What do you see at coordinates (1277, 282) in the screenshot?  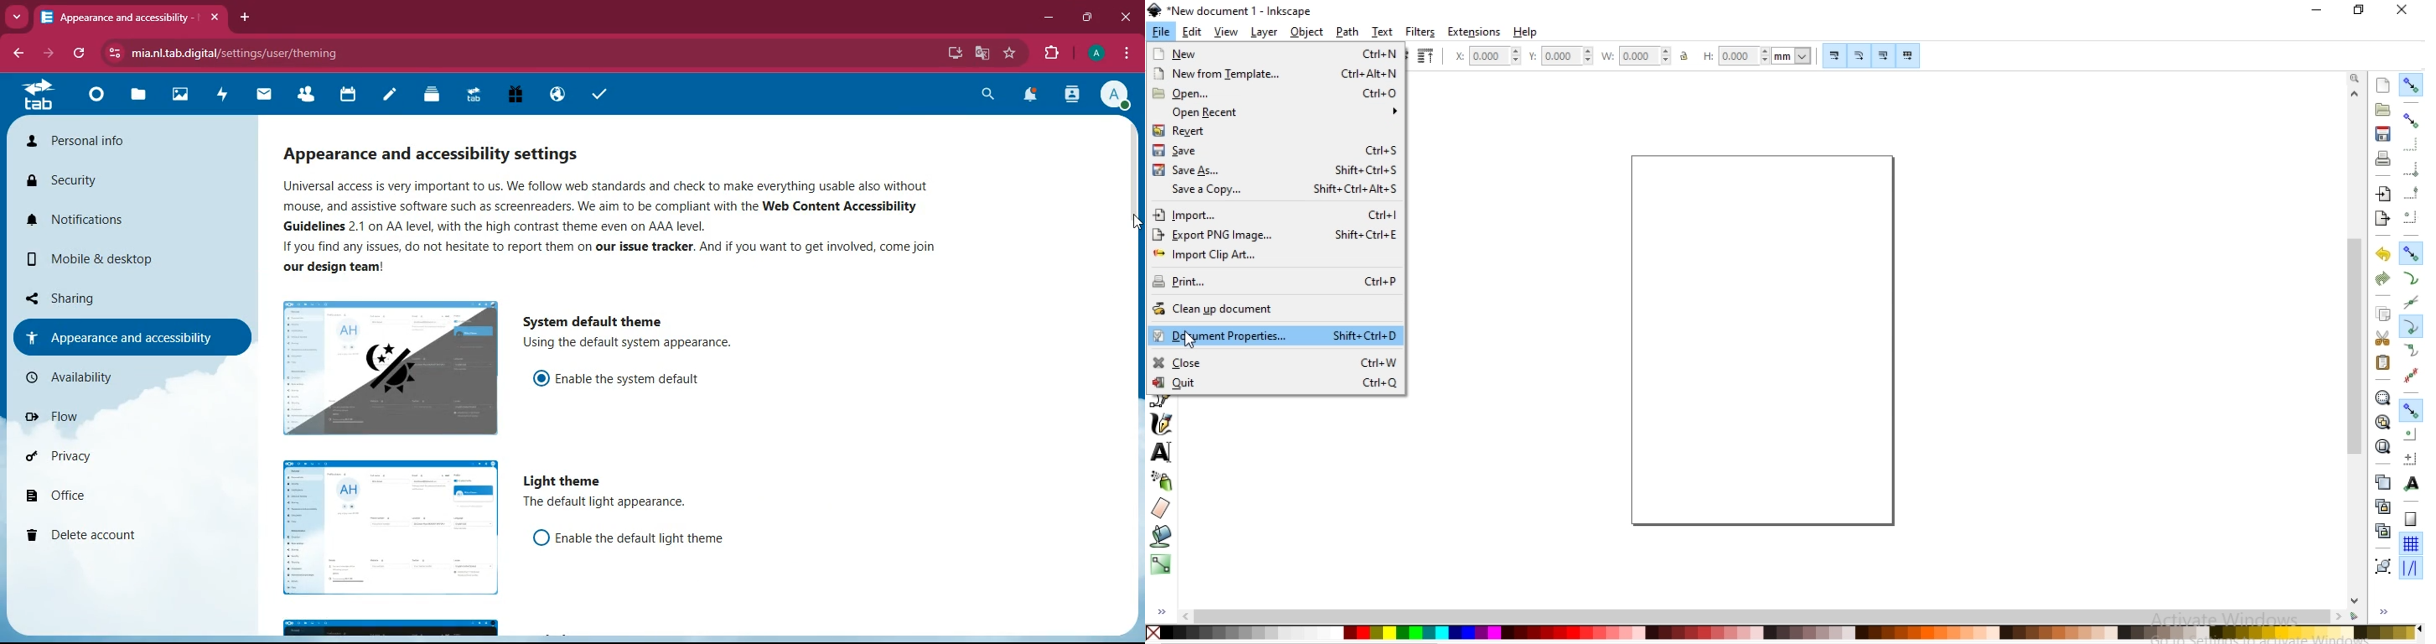 I see `print` at bounding box center [1277, 282].